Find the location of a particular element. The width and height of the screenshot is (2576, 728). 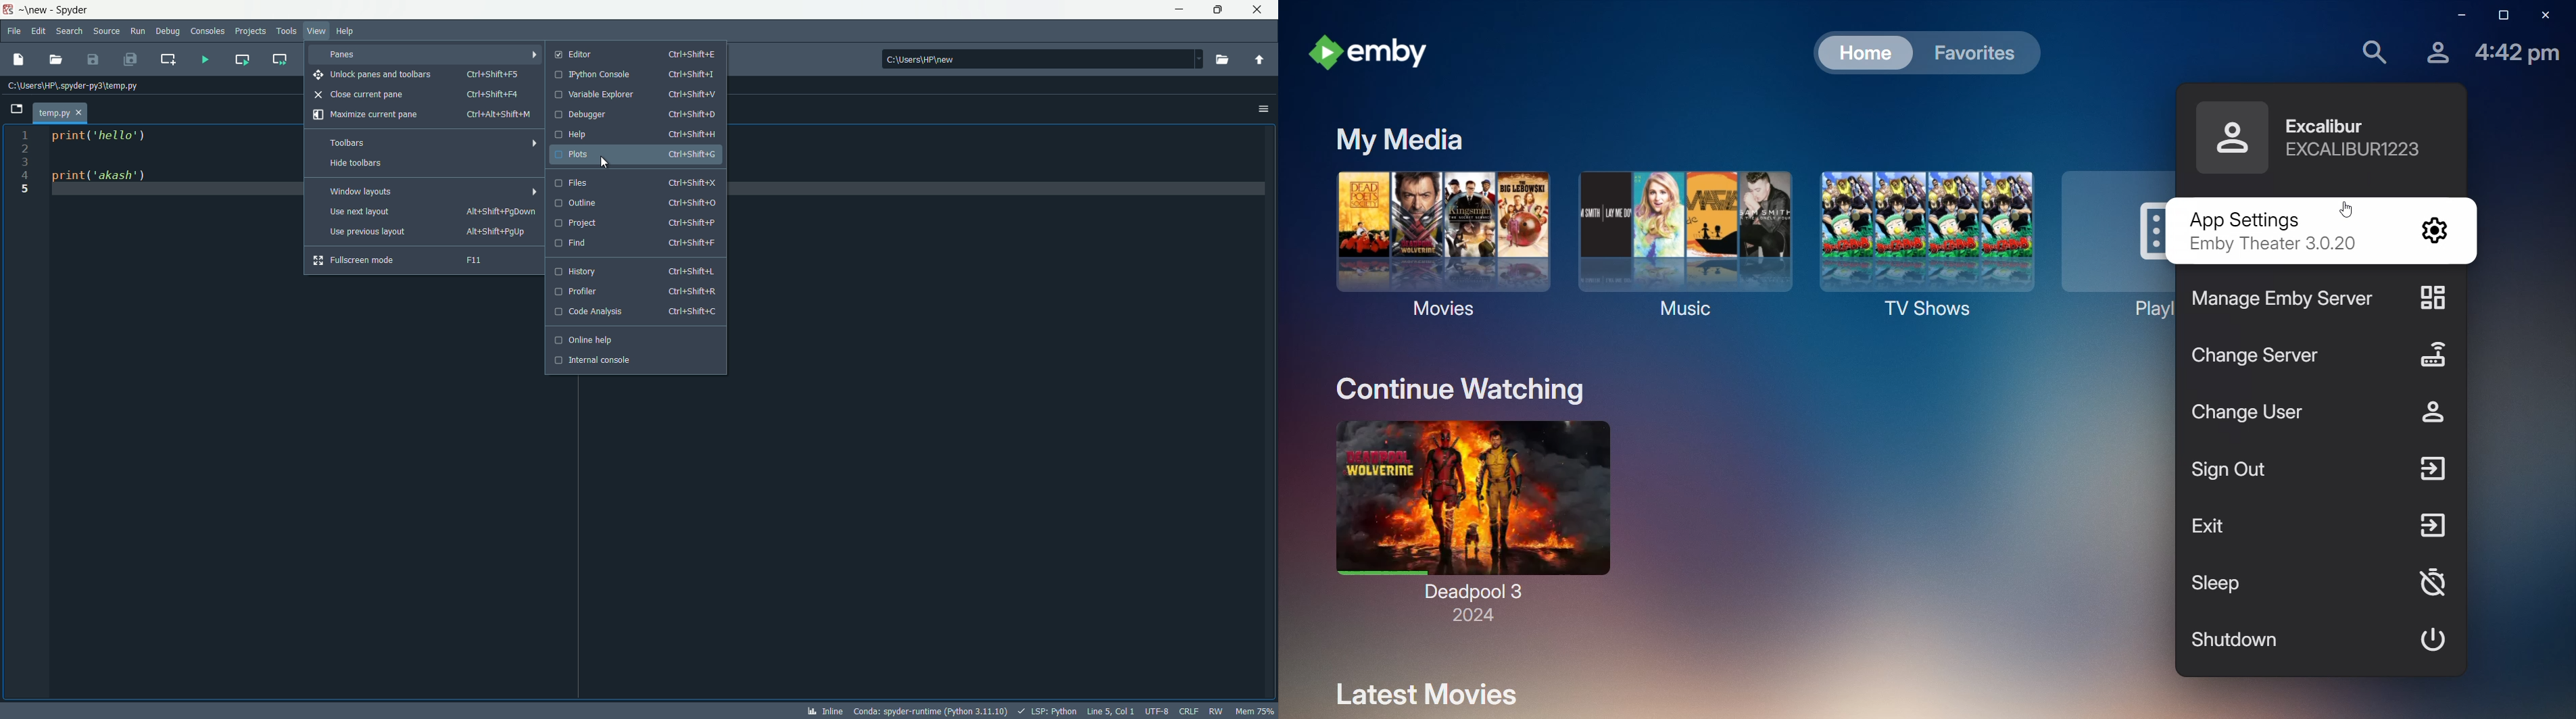

debugger is located at coordinates (635, 116).